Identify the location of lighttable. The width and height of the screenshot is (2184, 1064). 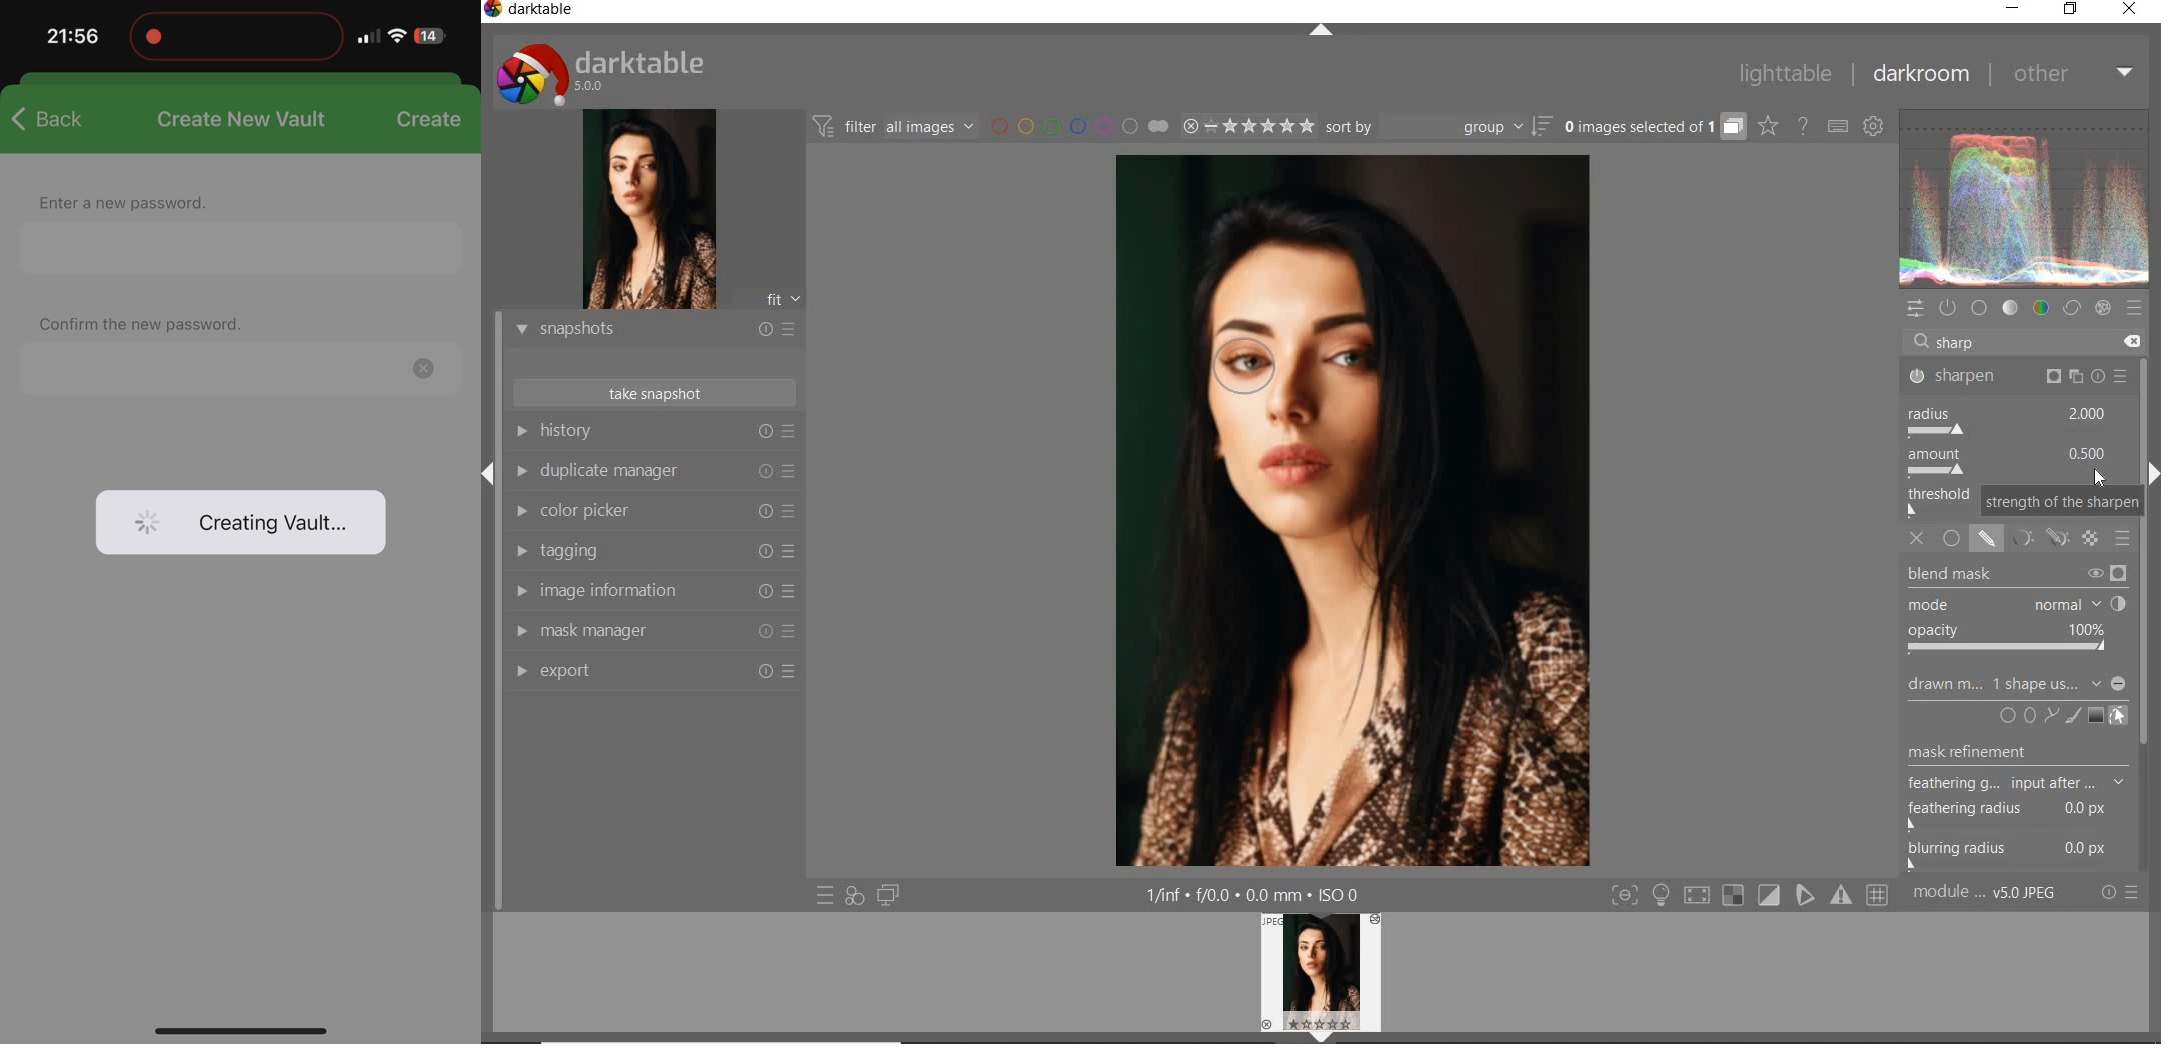
(1785, 75).